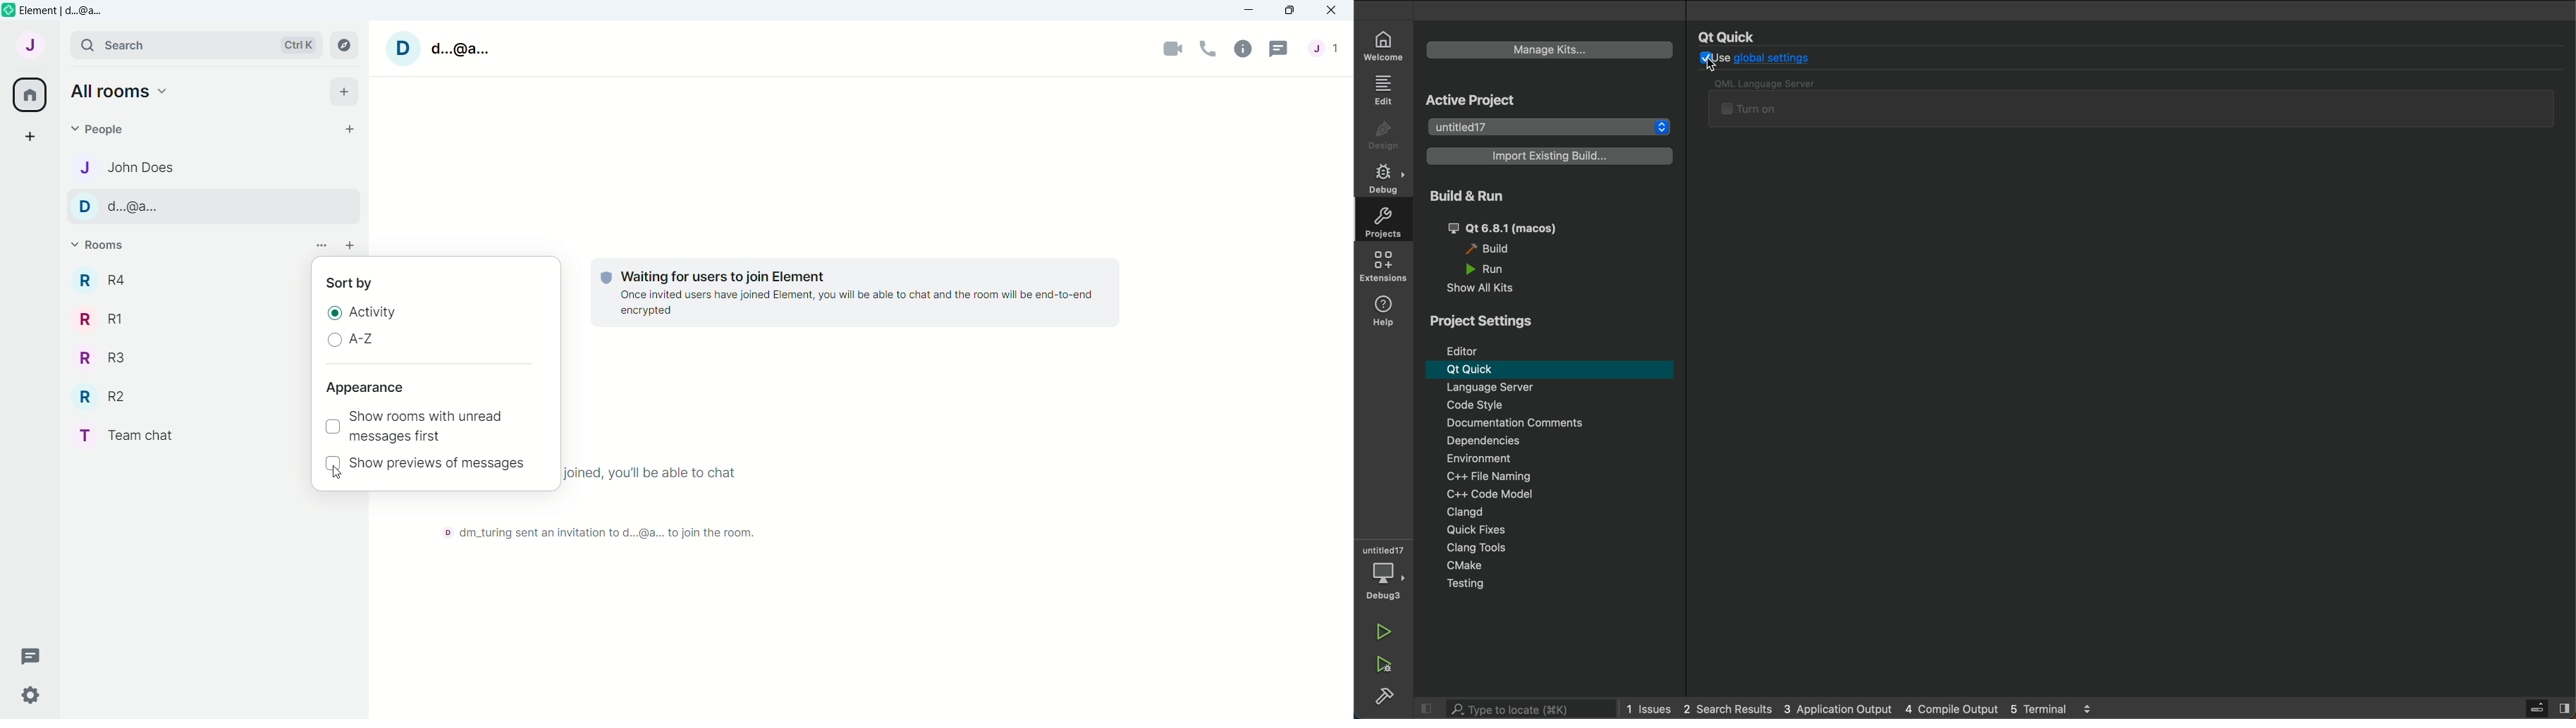 This screenshot has width=2576, height=728. I want to click on Start chat, so click(350, 128).